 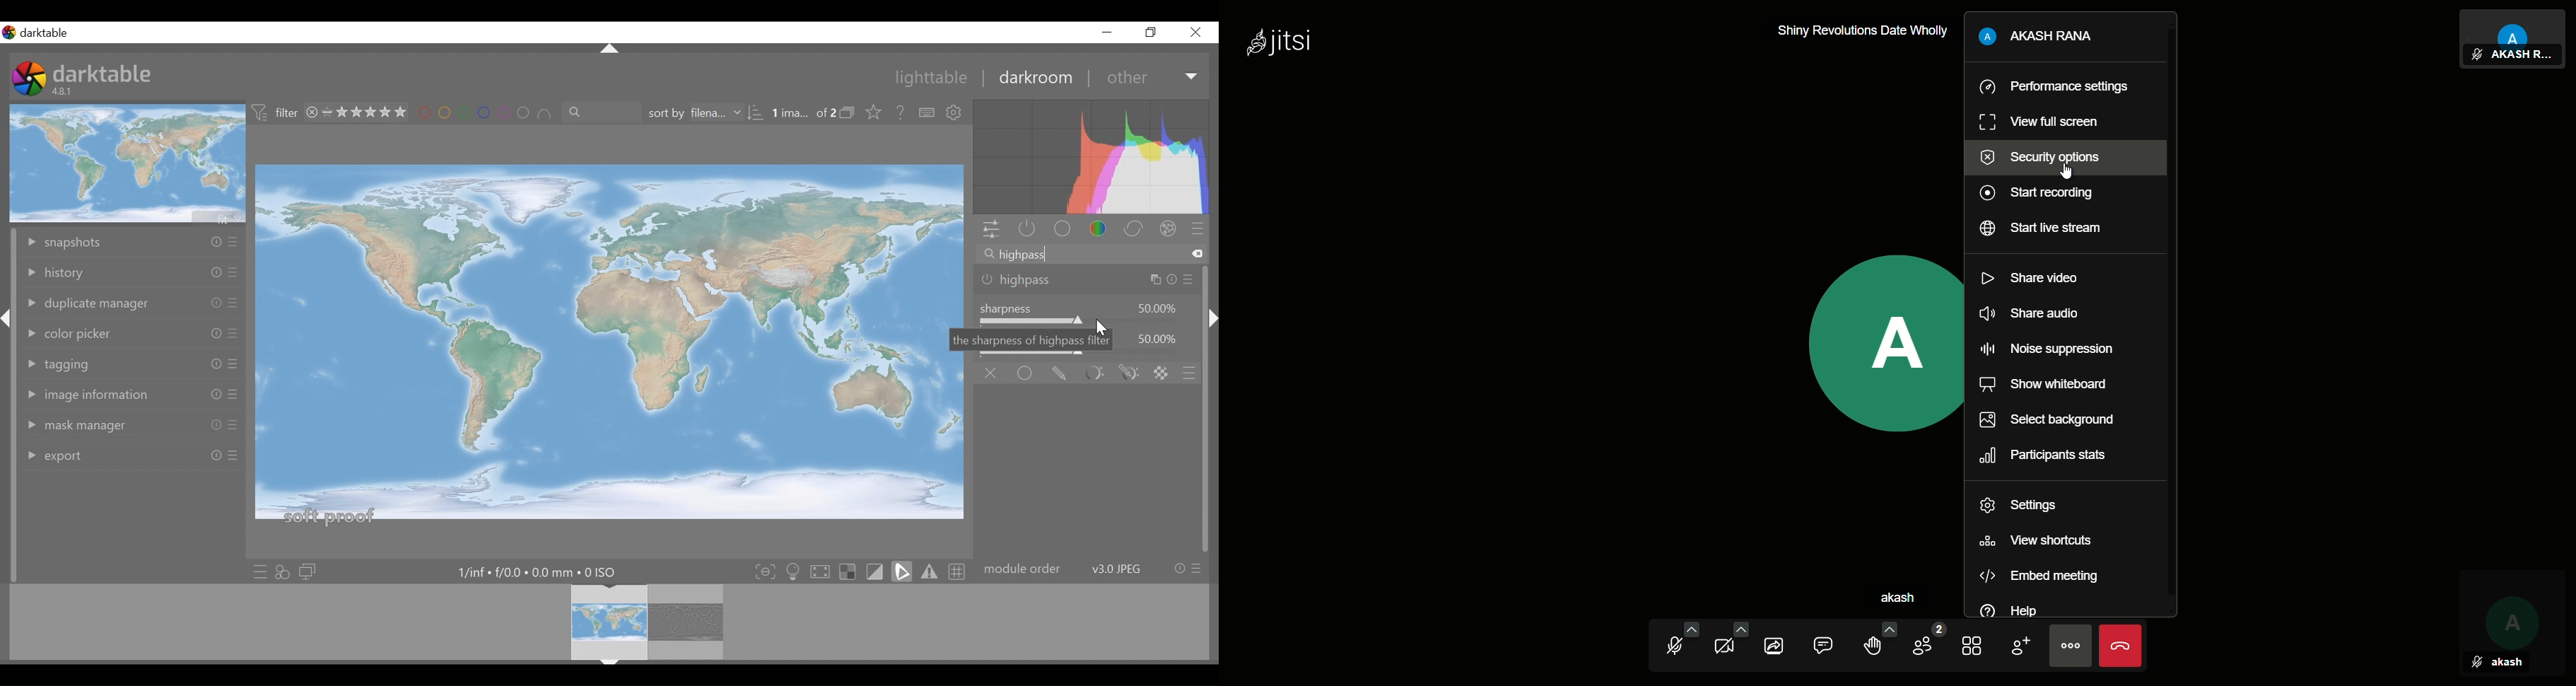 What do you see at coordinates (260, 112) in the screenshot?
I see `icon` at bounding box center [260, 112].